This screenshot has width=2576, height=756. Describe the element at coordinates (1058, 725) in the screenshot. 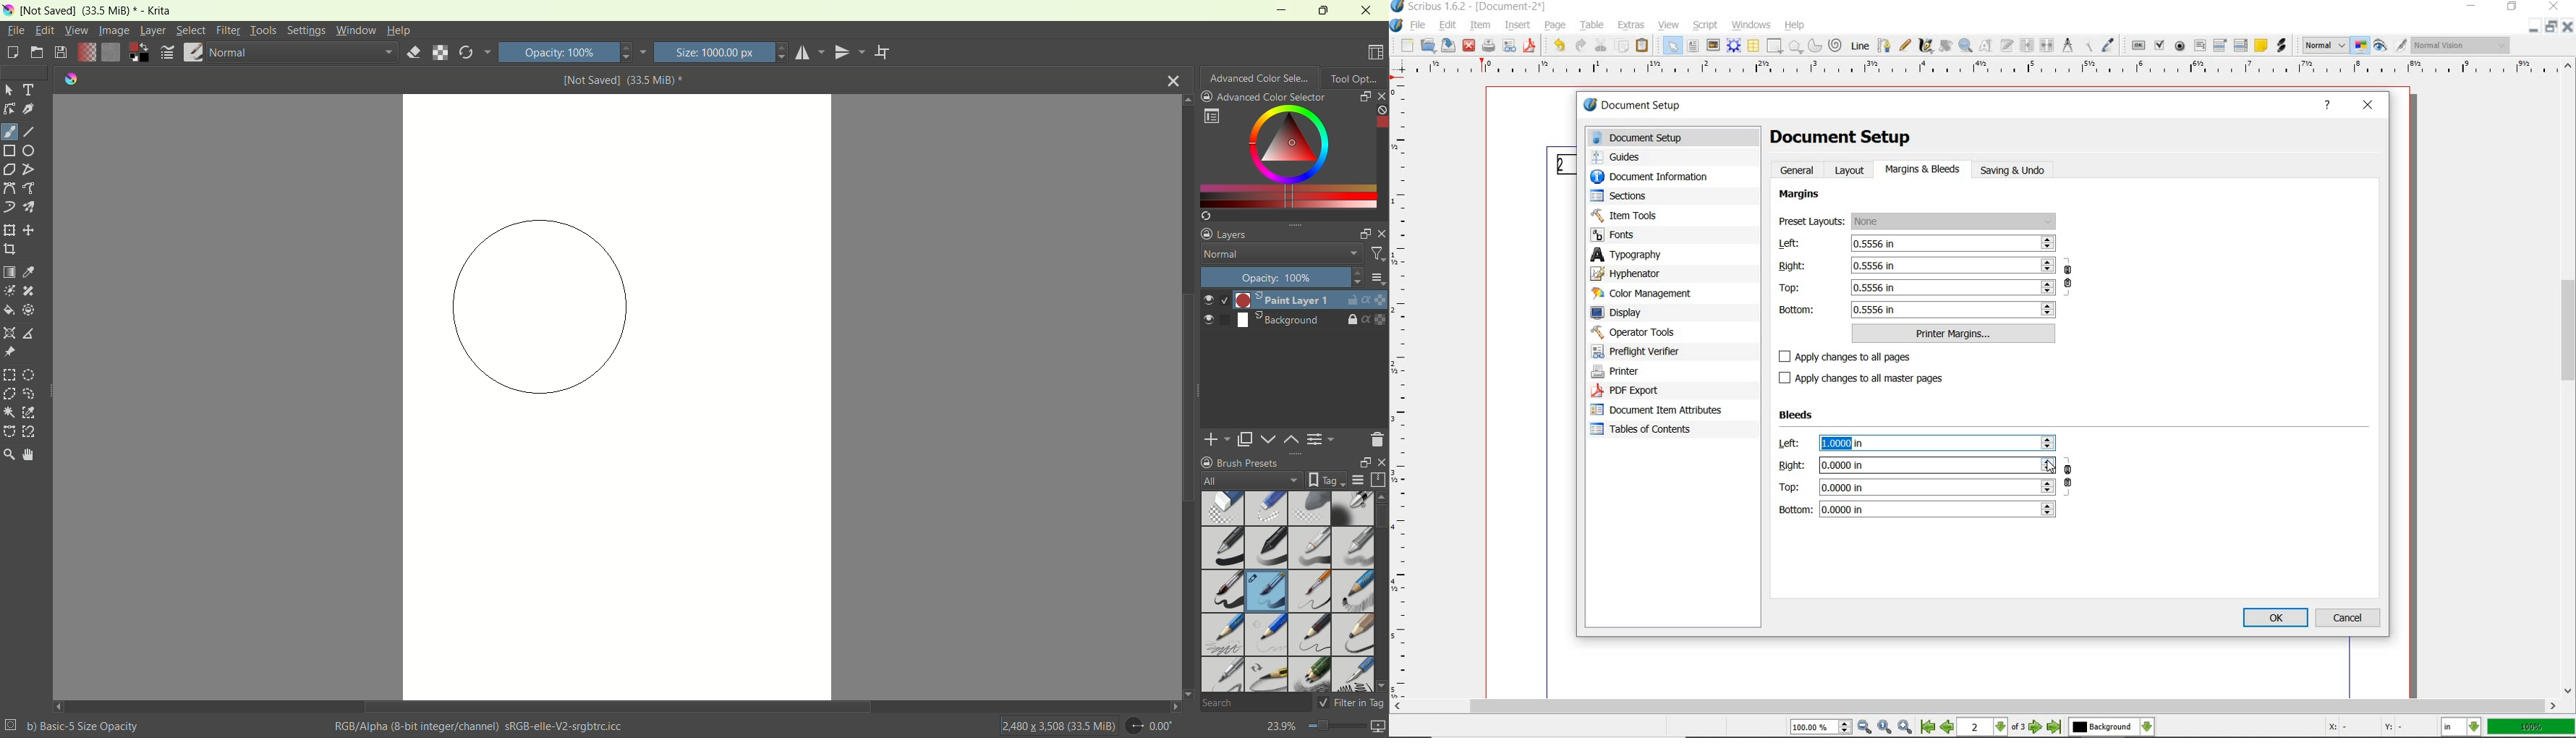

I see `12,480 x 3,508 (33.5 MiB)` at that location.